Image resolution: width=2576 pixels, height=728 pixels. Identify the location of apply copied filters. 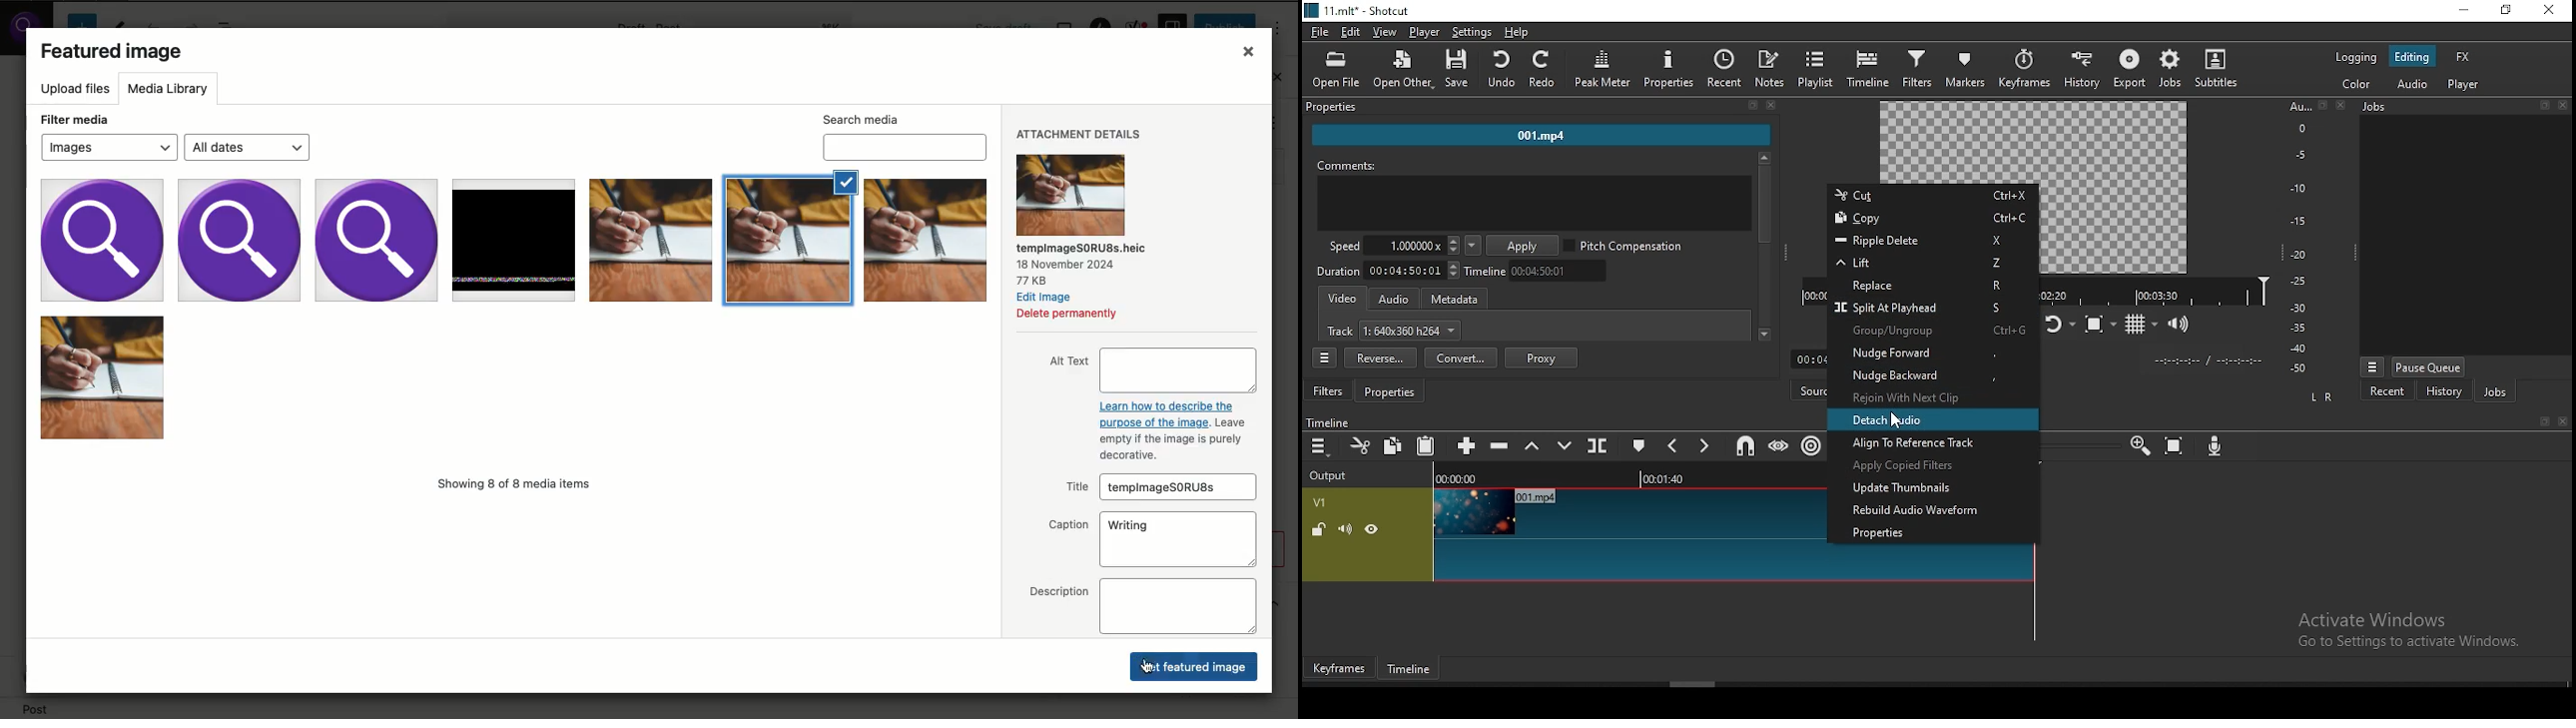
(1930, 466).